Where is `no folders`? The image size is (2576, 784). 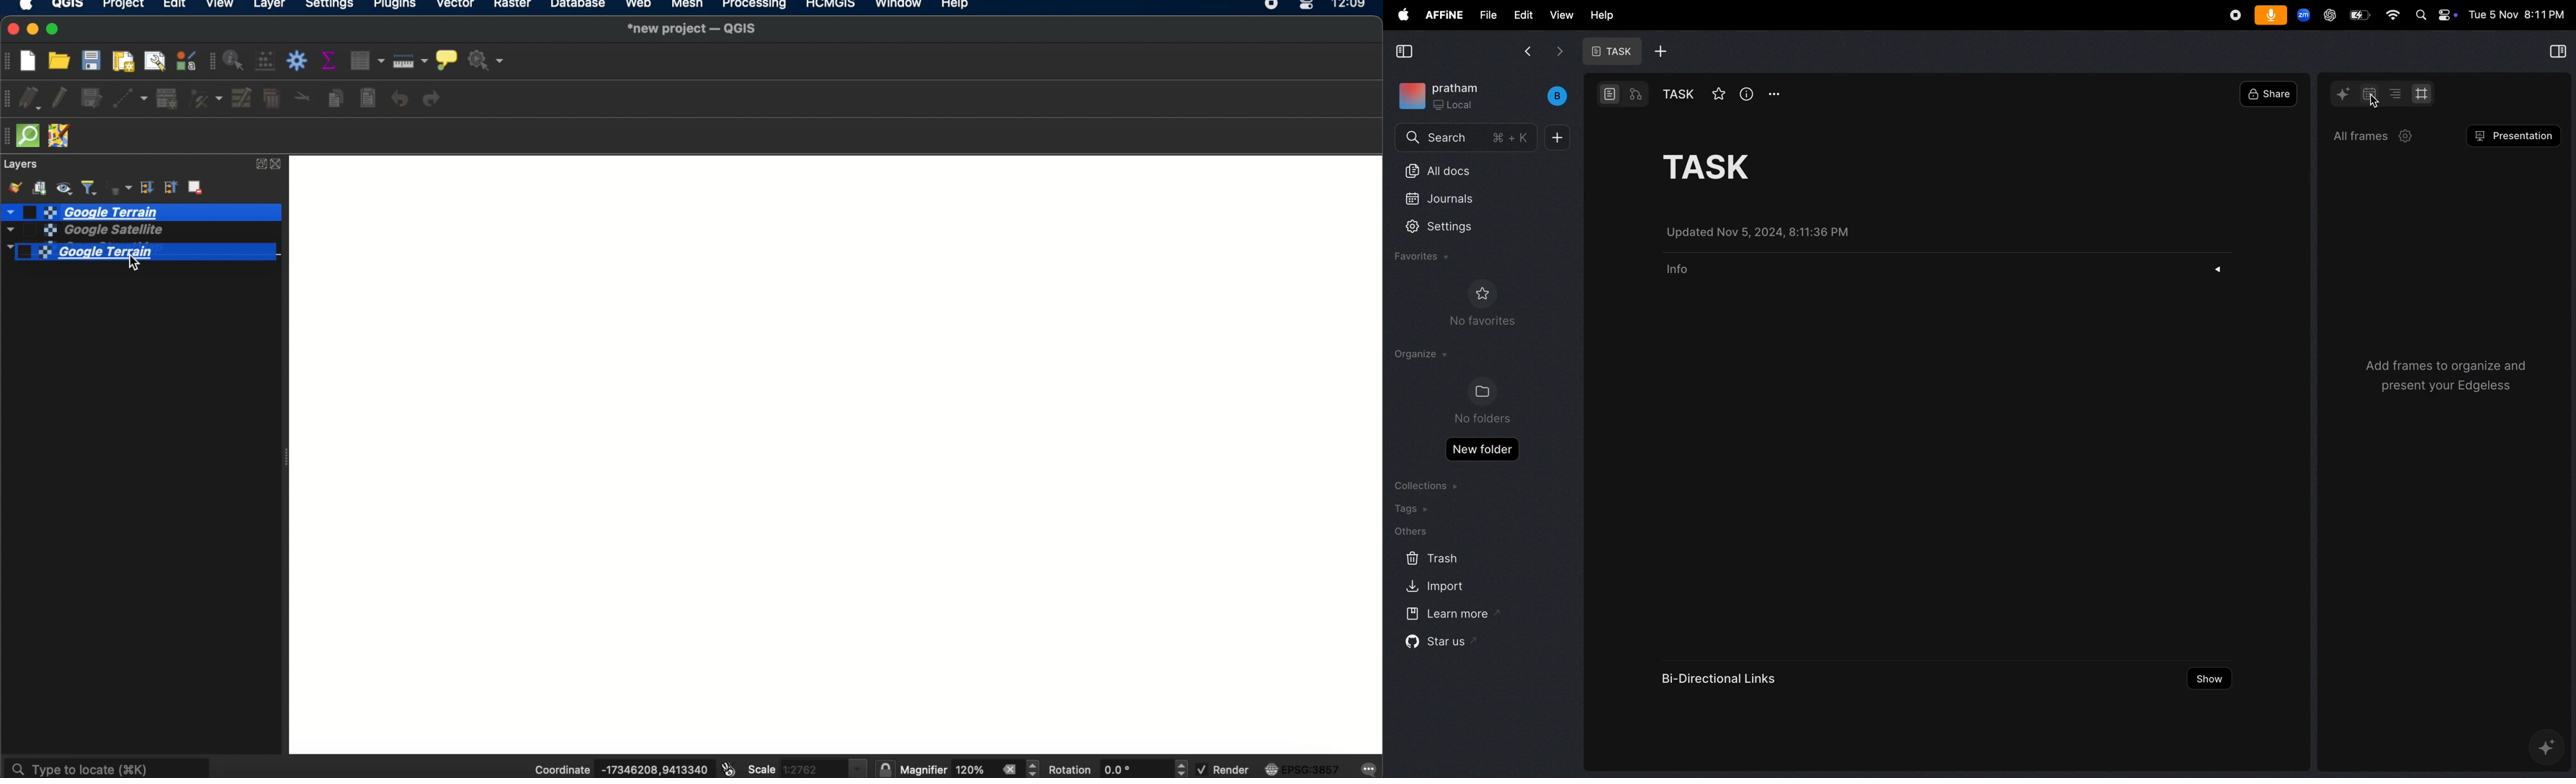 no folders is located at coordinates (1480, 402).